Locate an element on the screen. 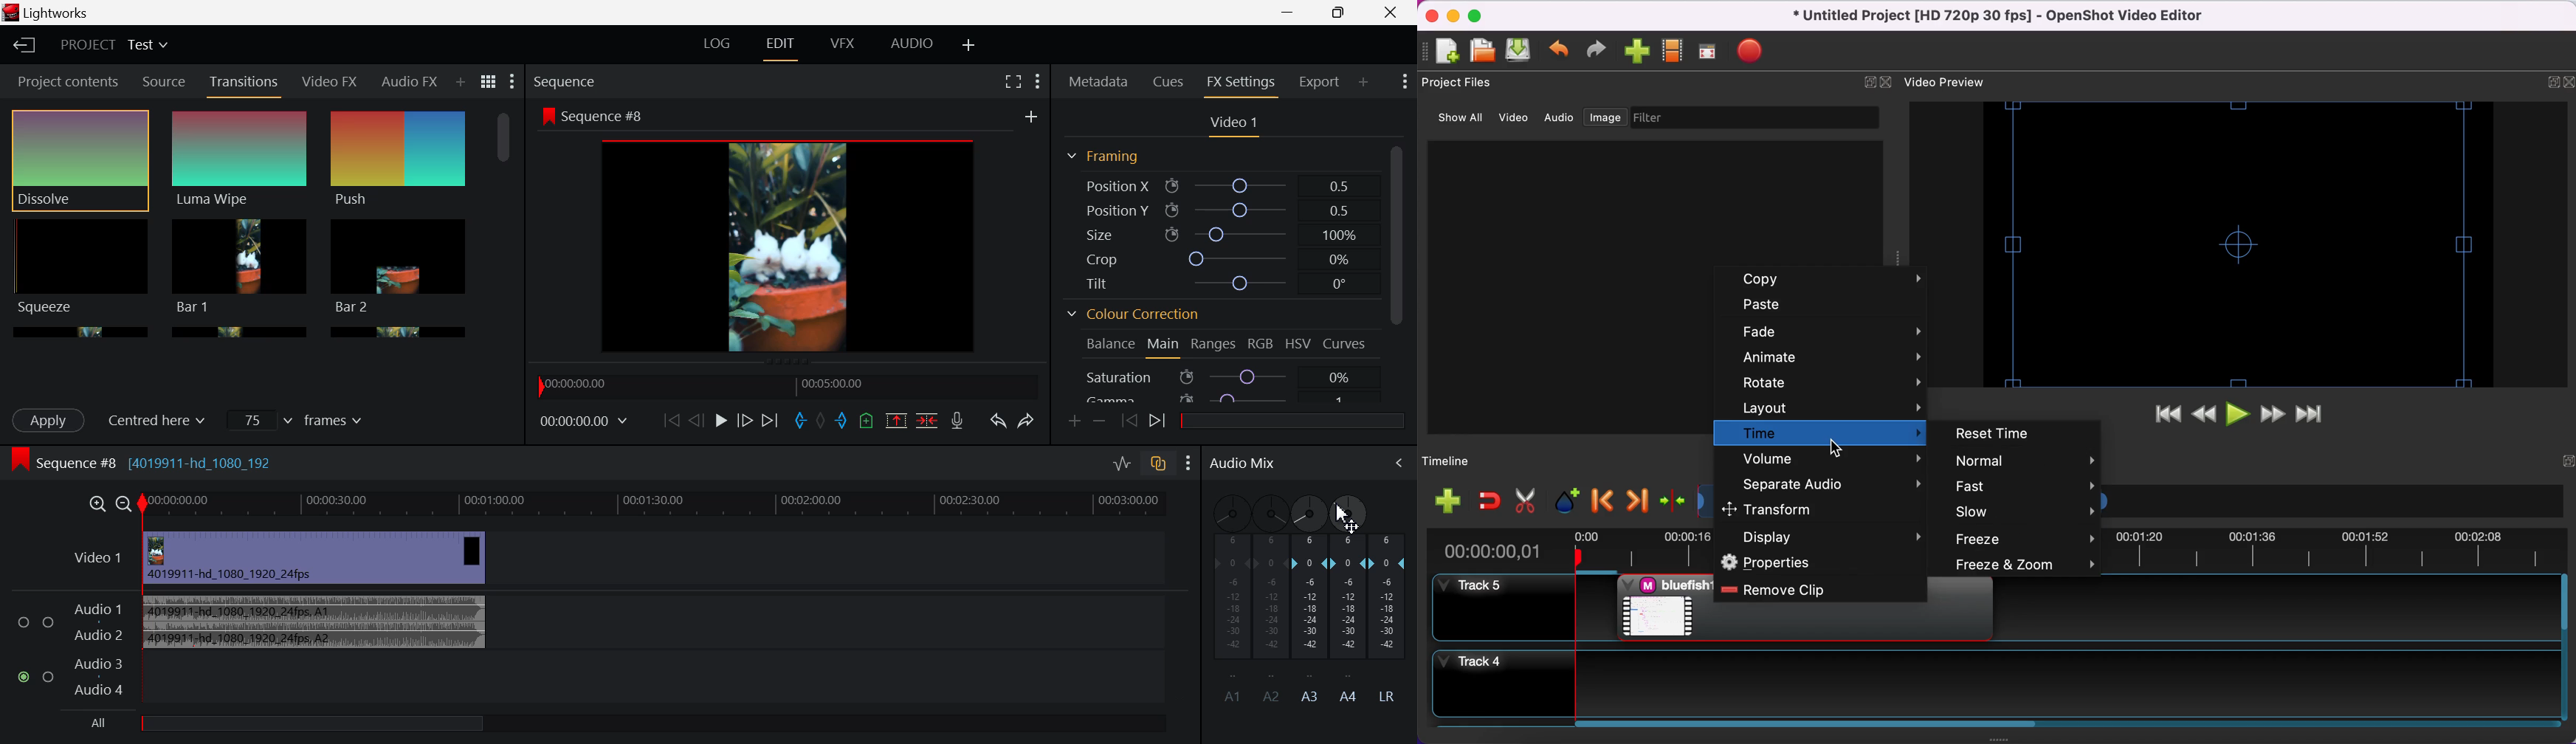 The height and width of the screenshot is (756, 2576). expand/hide is located at coordinates (2560, 462).